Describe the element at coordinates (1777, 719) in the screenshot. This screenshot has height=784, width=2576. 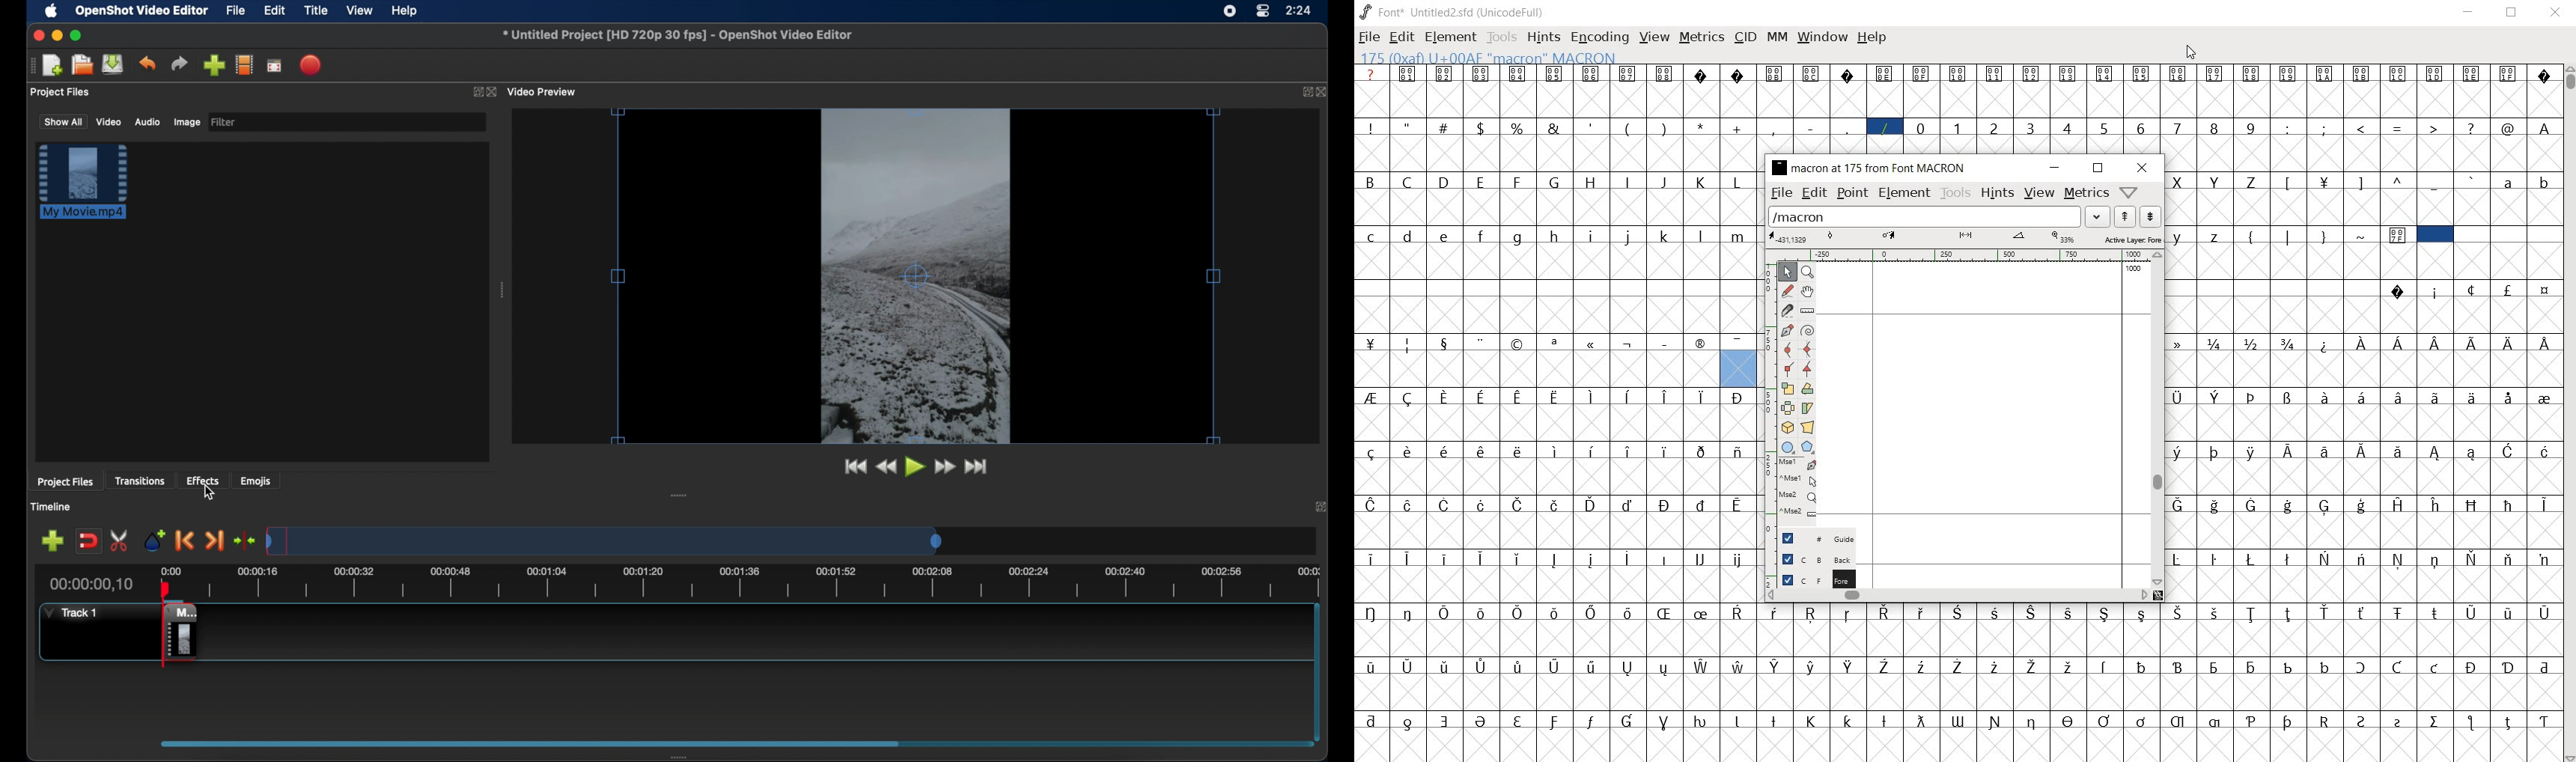
I see `Symbol` at that location.